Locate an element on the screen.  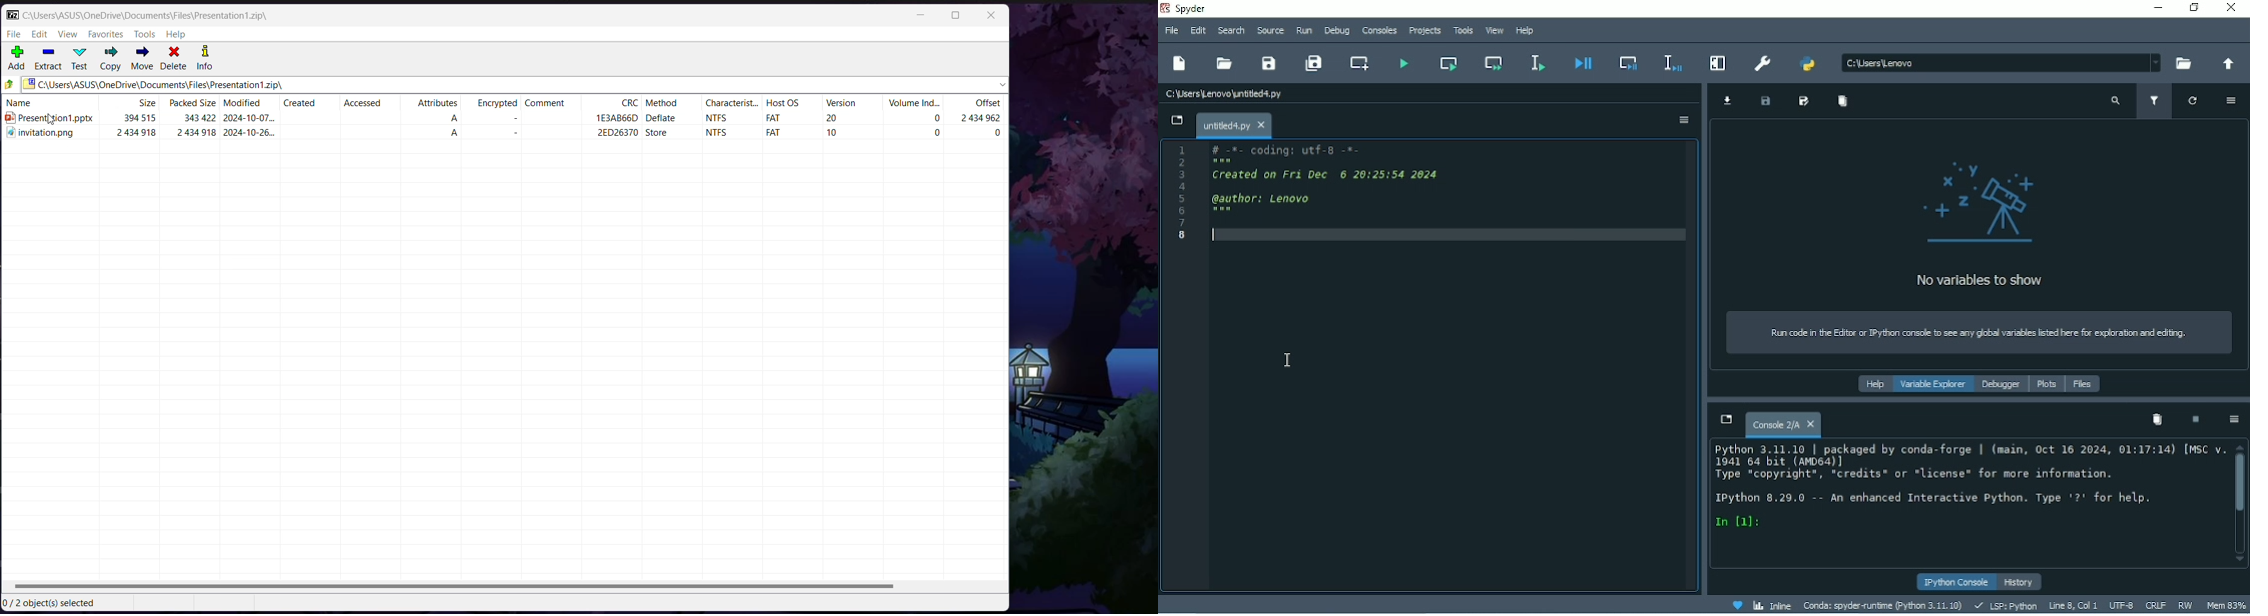
Save all files is located at coordinates (1313, 63).